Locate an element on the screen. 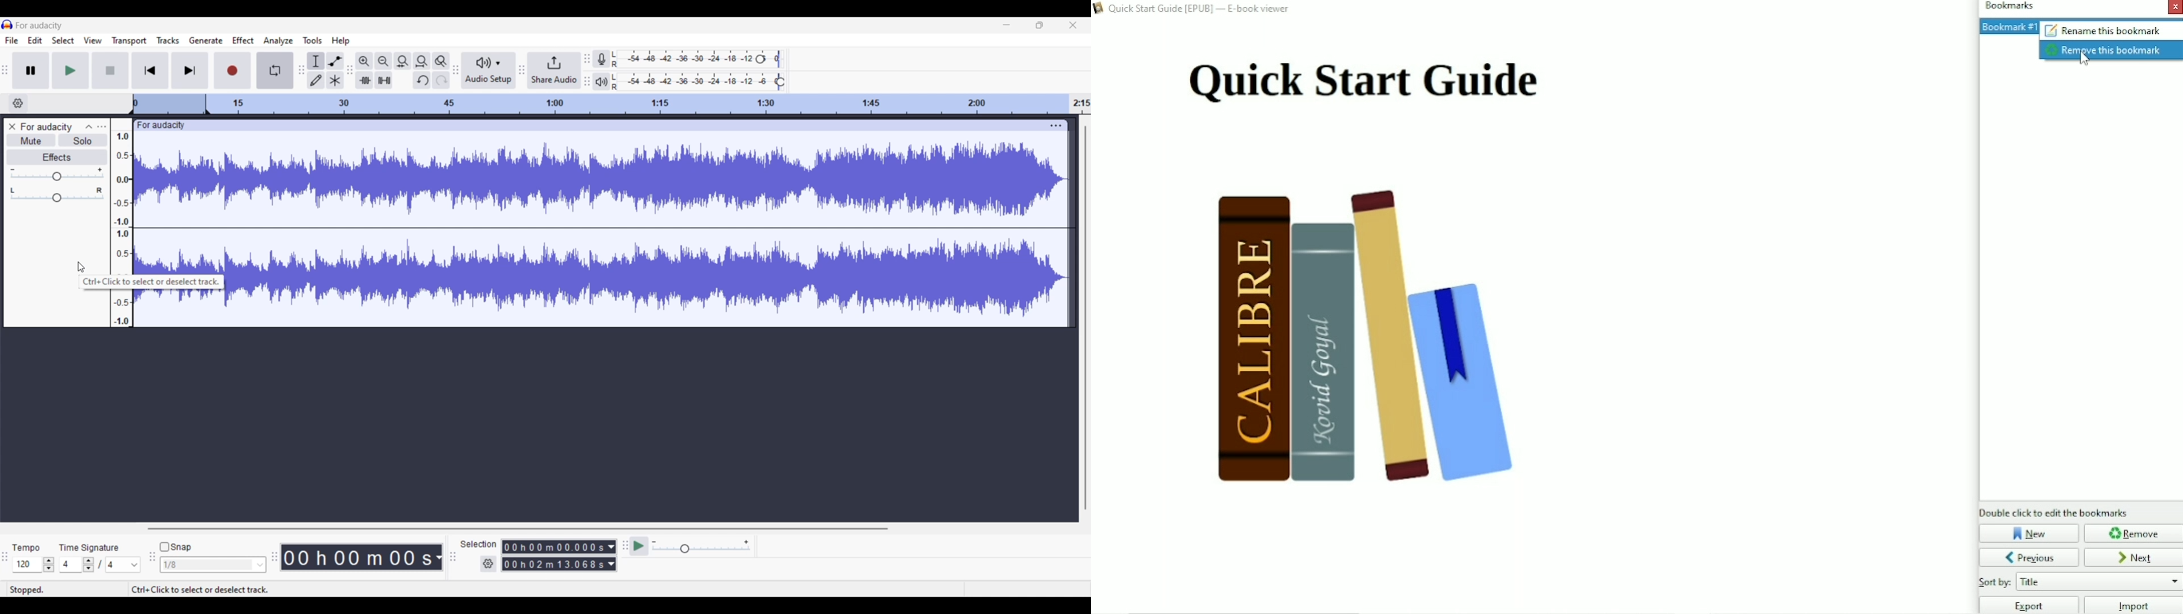 The height and width of the screenshot is (616, 2184). Skip/Select to start is located at coordinates (150, 70).